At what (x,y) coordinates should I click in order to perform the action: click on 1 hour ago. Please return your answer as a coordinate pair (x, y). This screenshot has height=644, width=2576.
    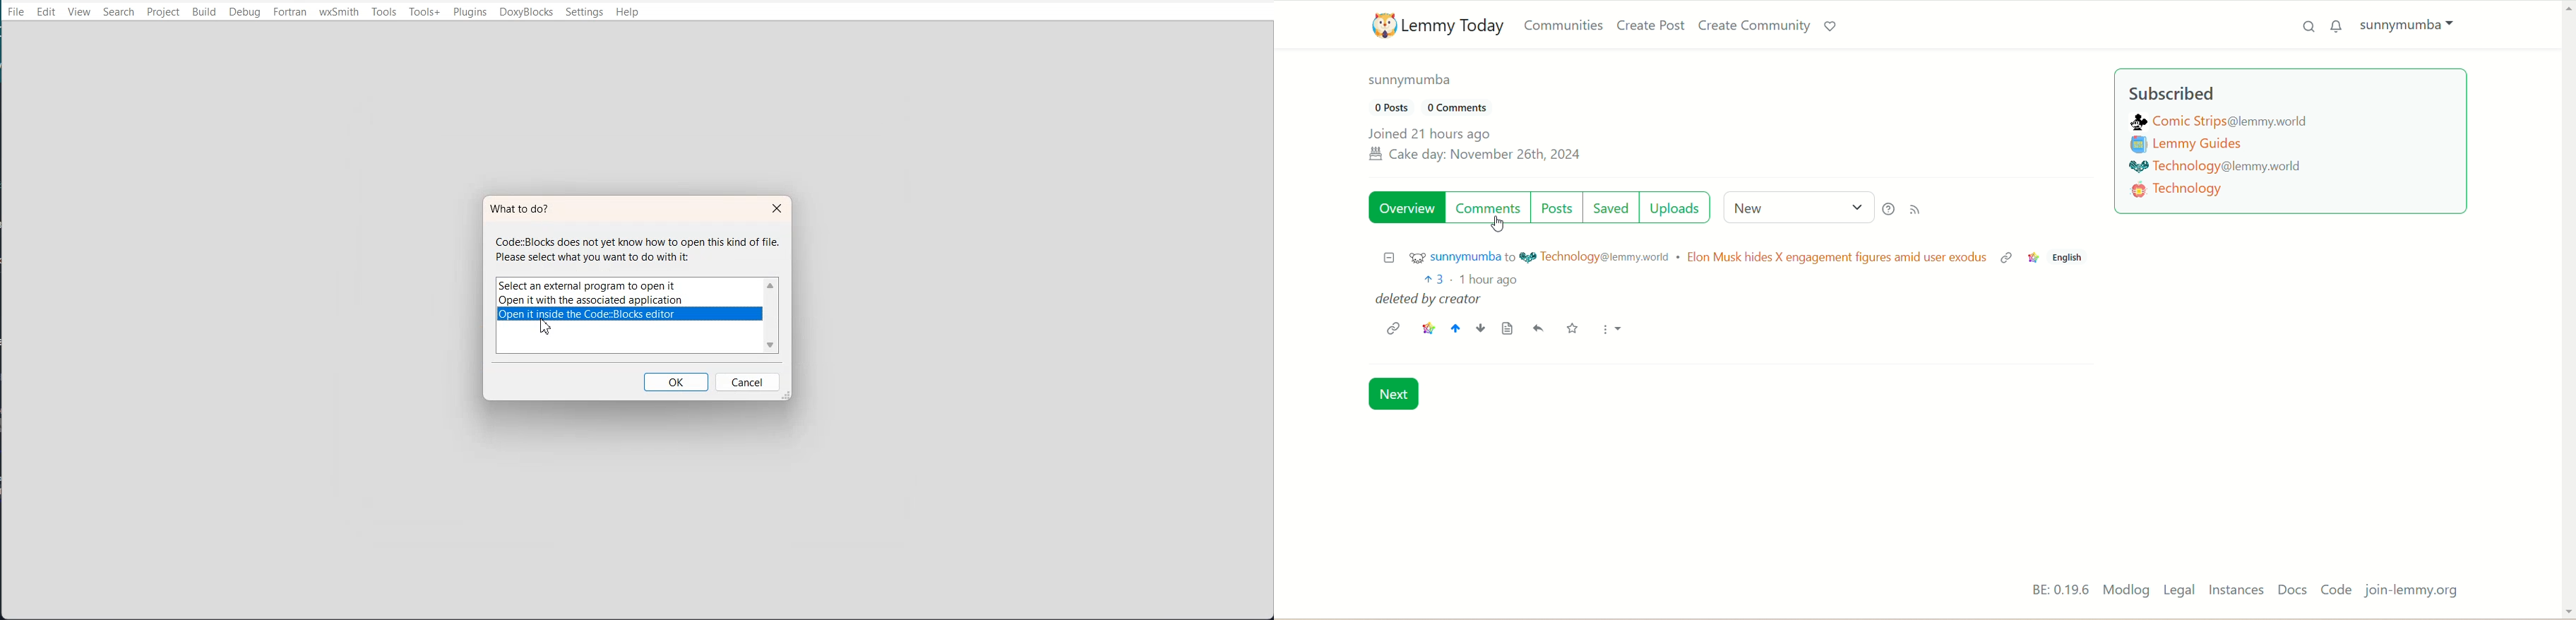
    Looking at the image, I should click on (1492, 280).